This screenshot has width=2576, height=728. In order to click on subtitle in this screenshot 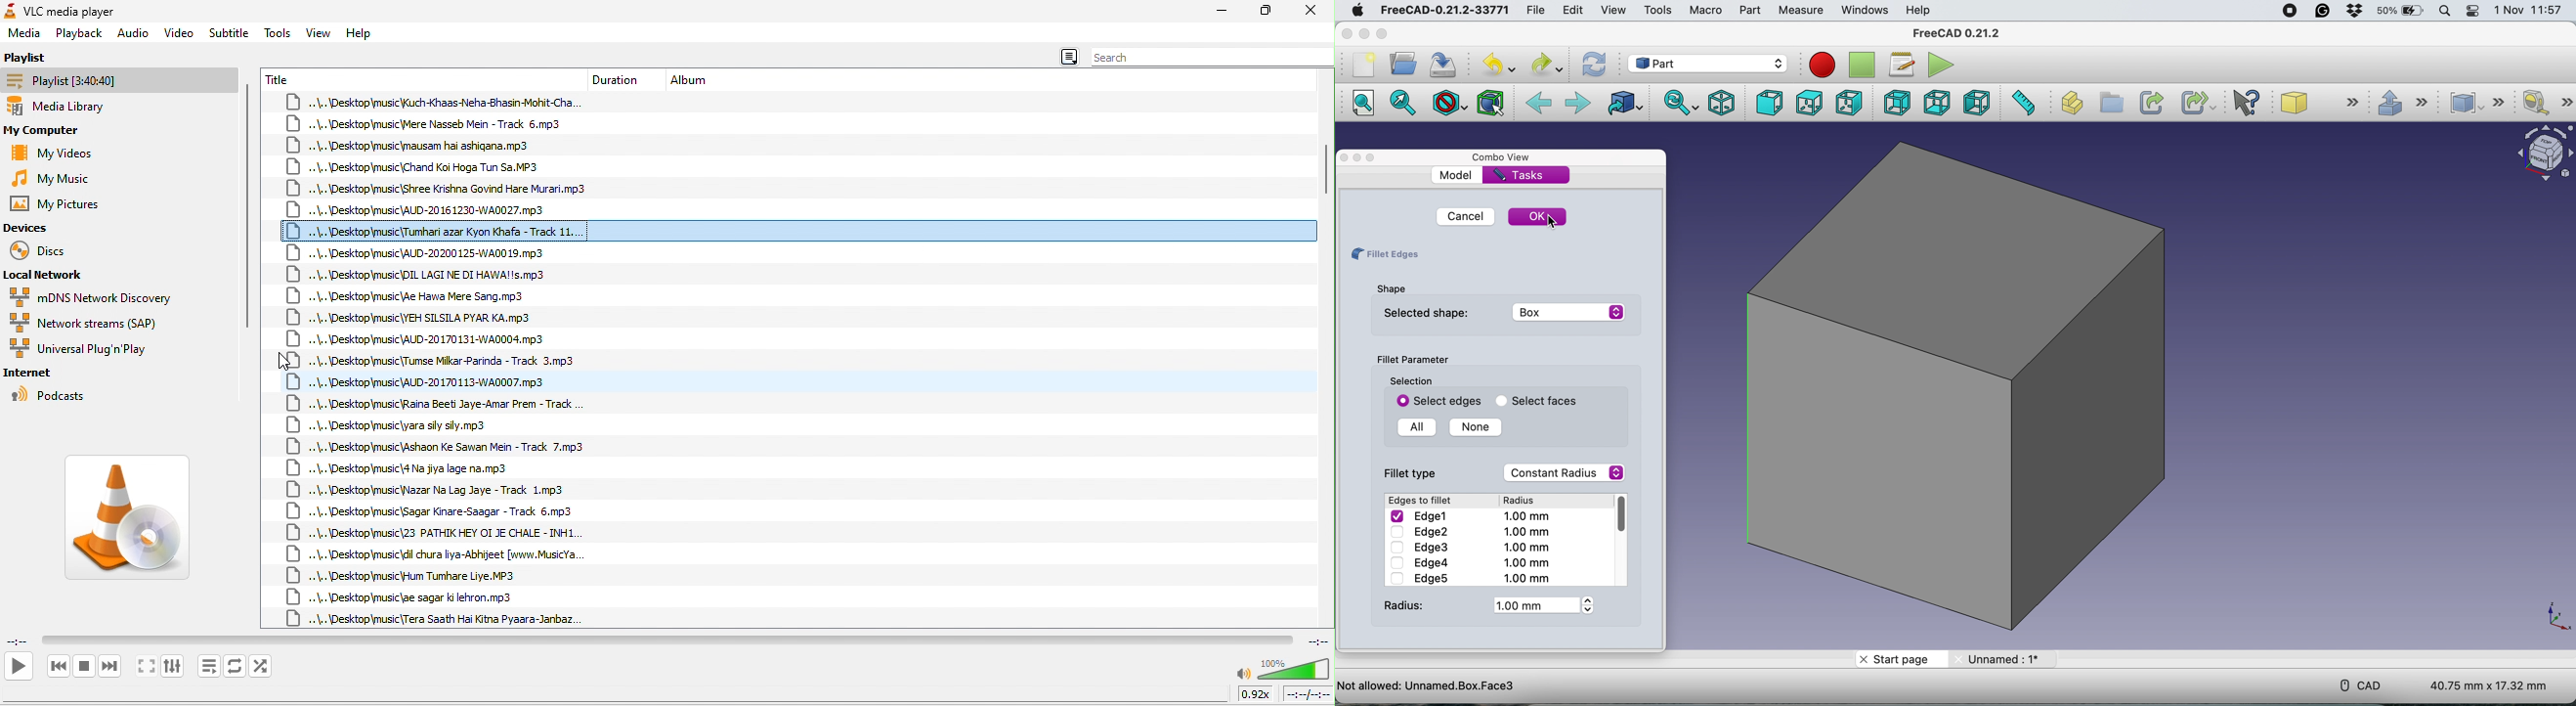, I will do `click(230, 31)`.